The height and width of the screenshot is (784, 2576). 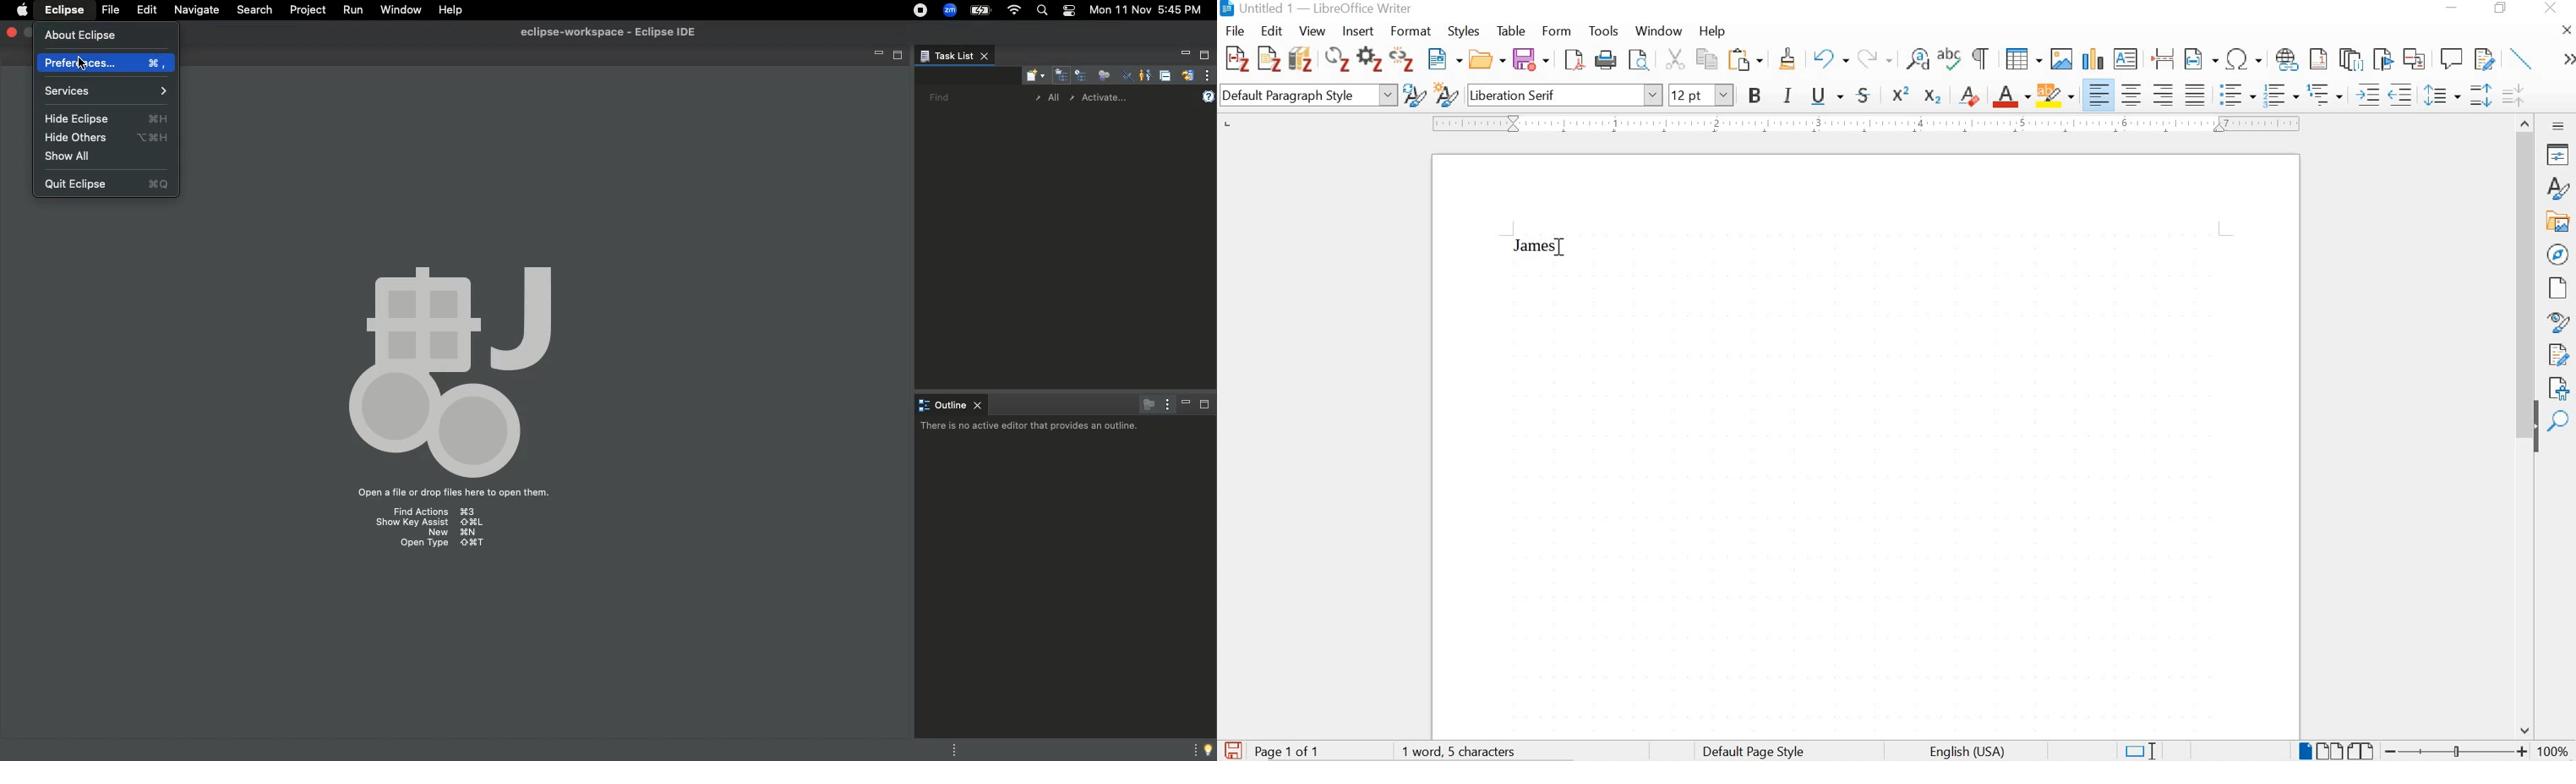 What do you see at coordinates (2527, 120) in the screenshot?
I see `move up` at bounding box center [2527, 120].